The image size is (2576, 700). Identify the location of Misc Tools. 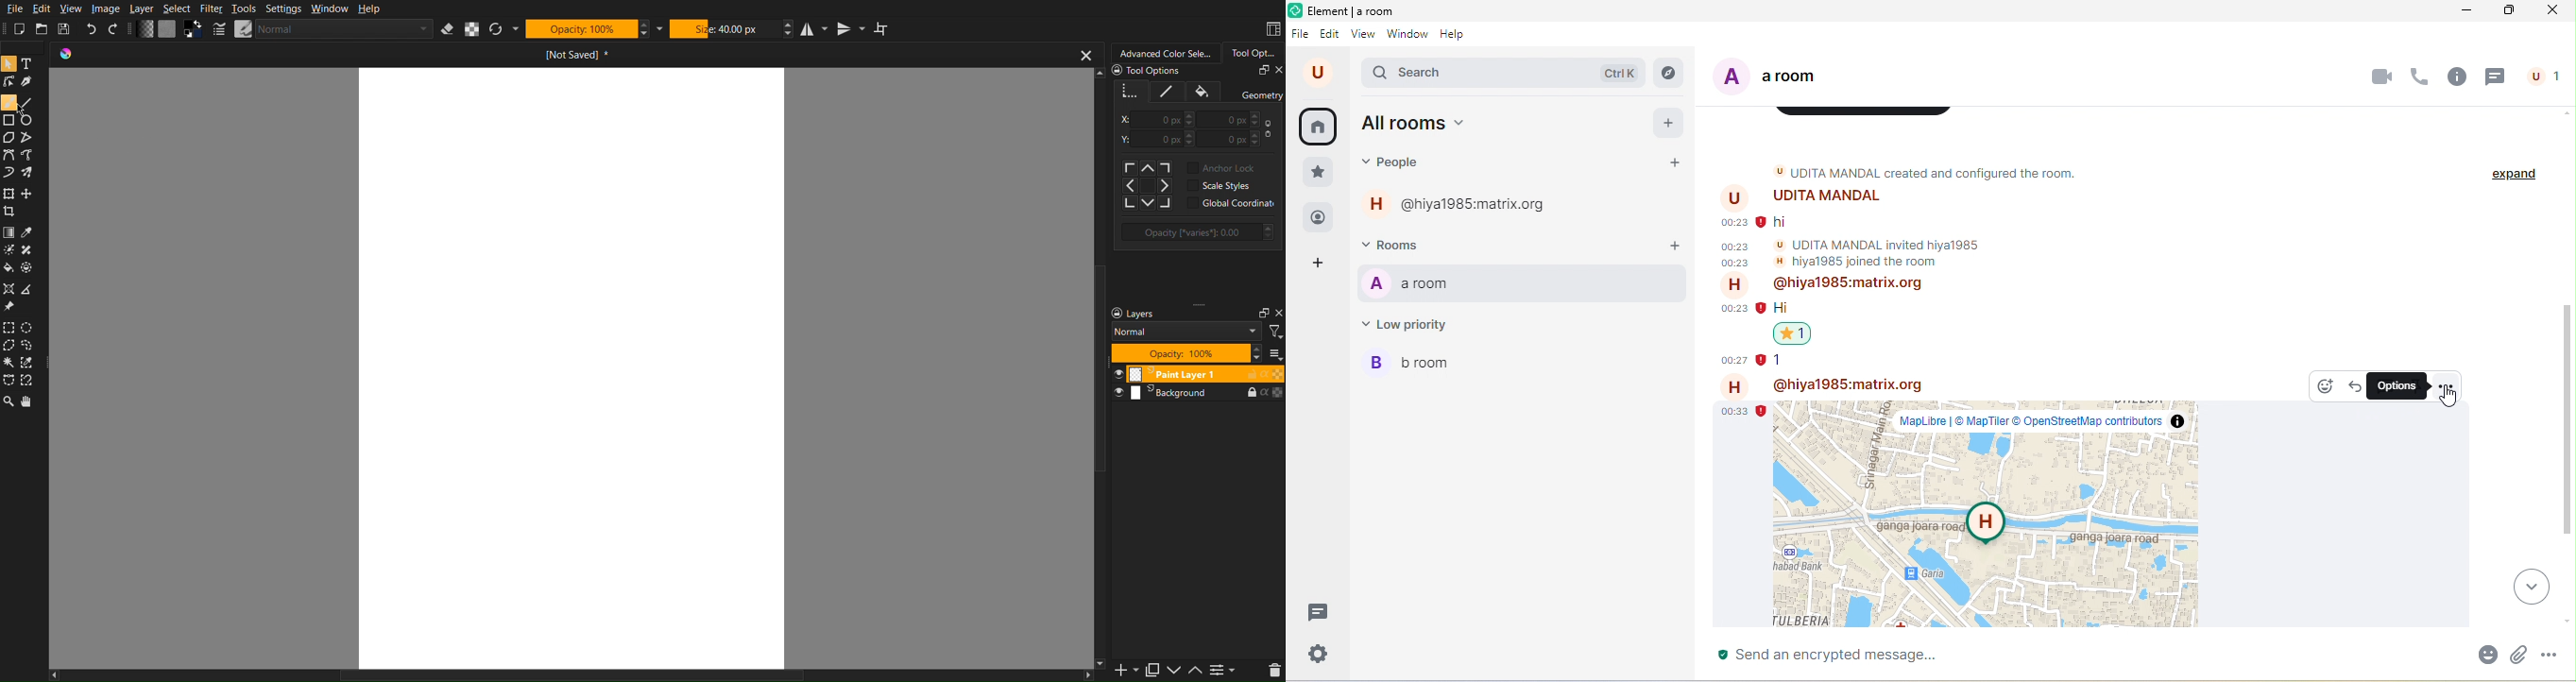
(11, 287).